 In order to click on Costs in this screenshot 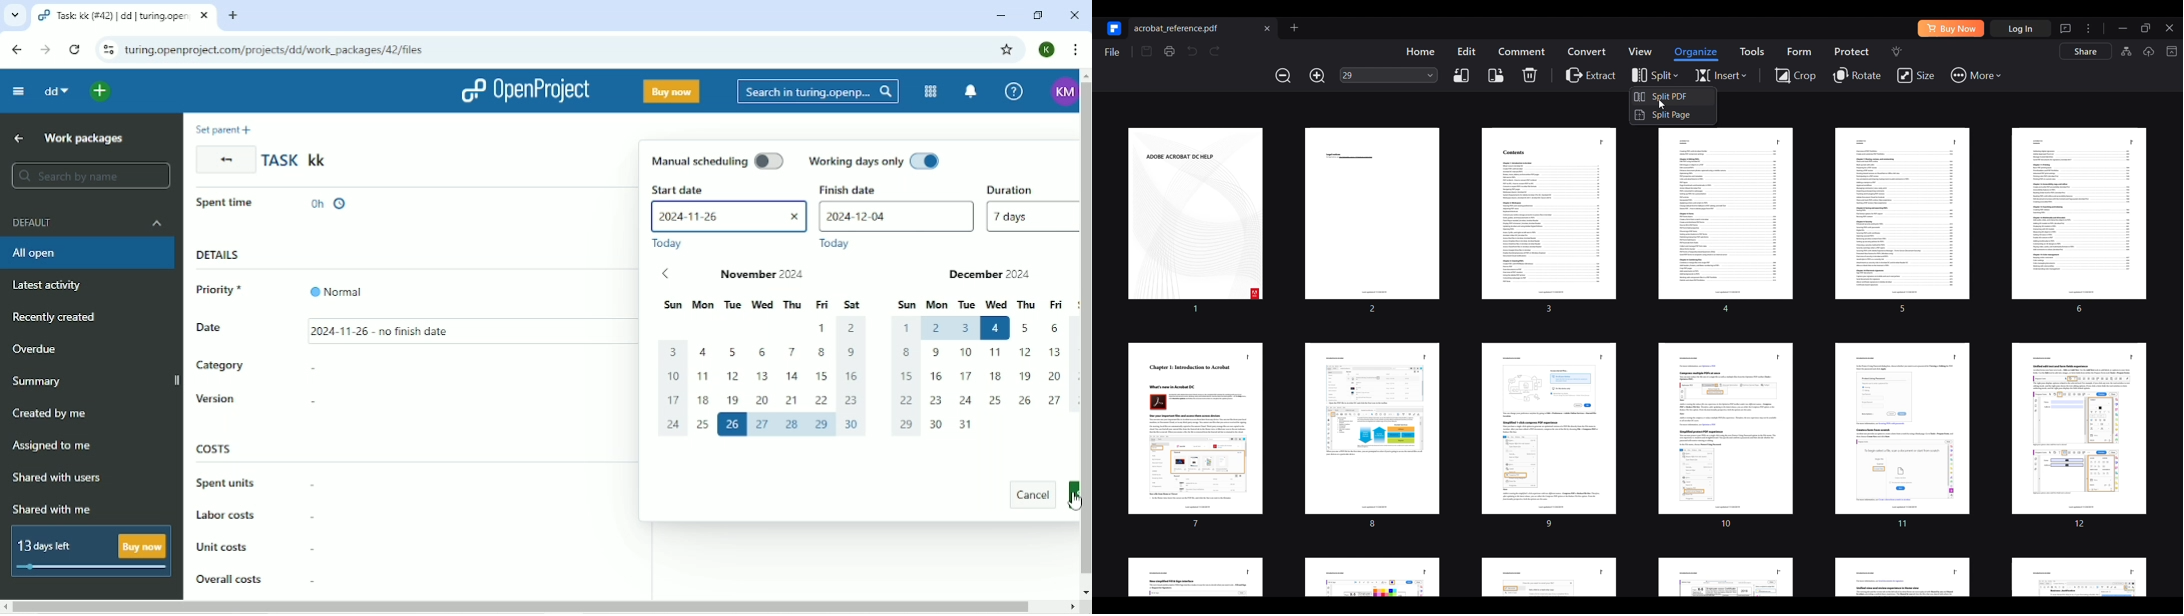, I will do `click(215, 448)`.